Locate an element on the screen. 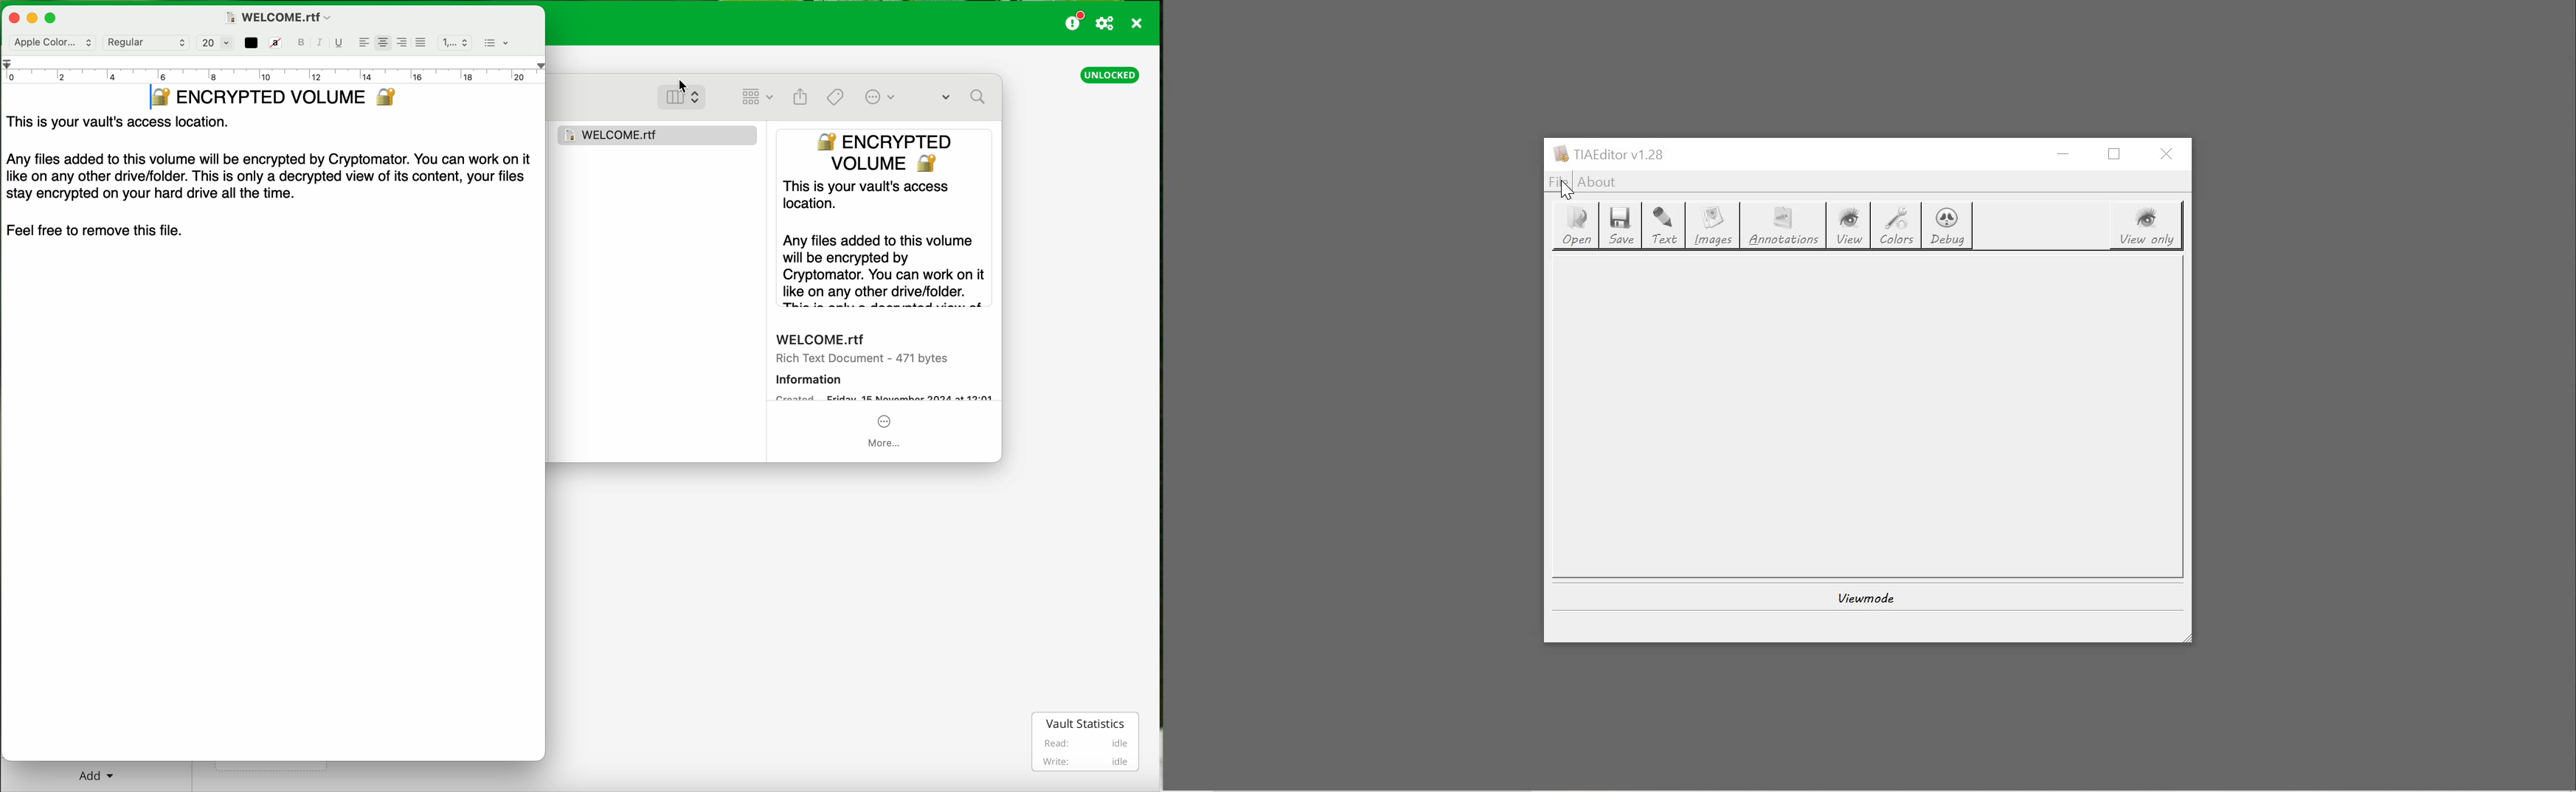 The width and height of the screenshot is (2576, 812). Regular is located at coordinates (146, 42).